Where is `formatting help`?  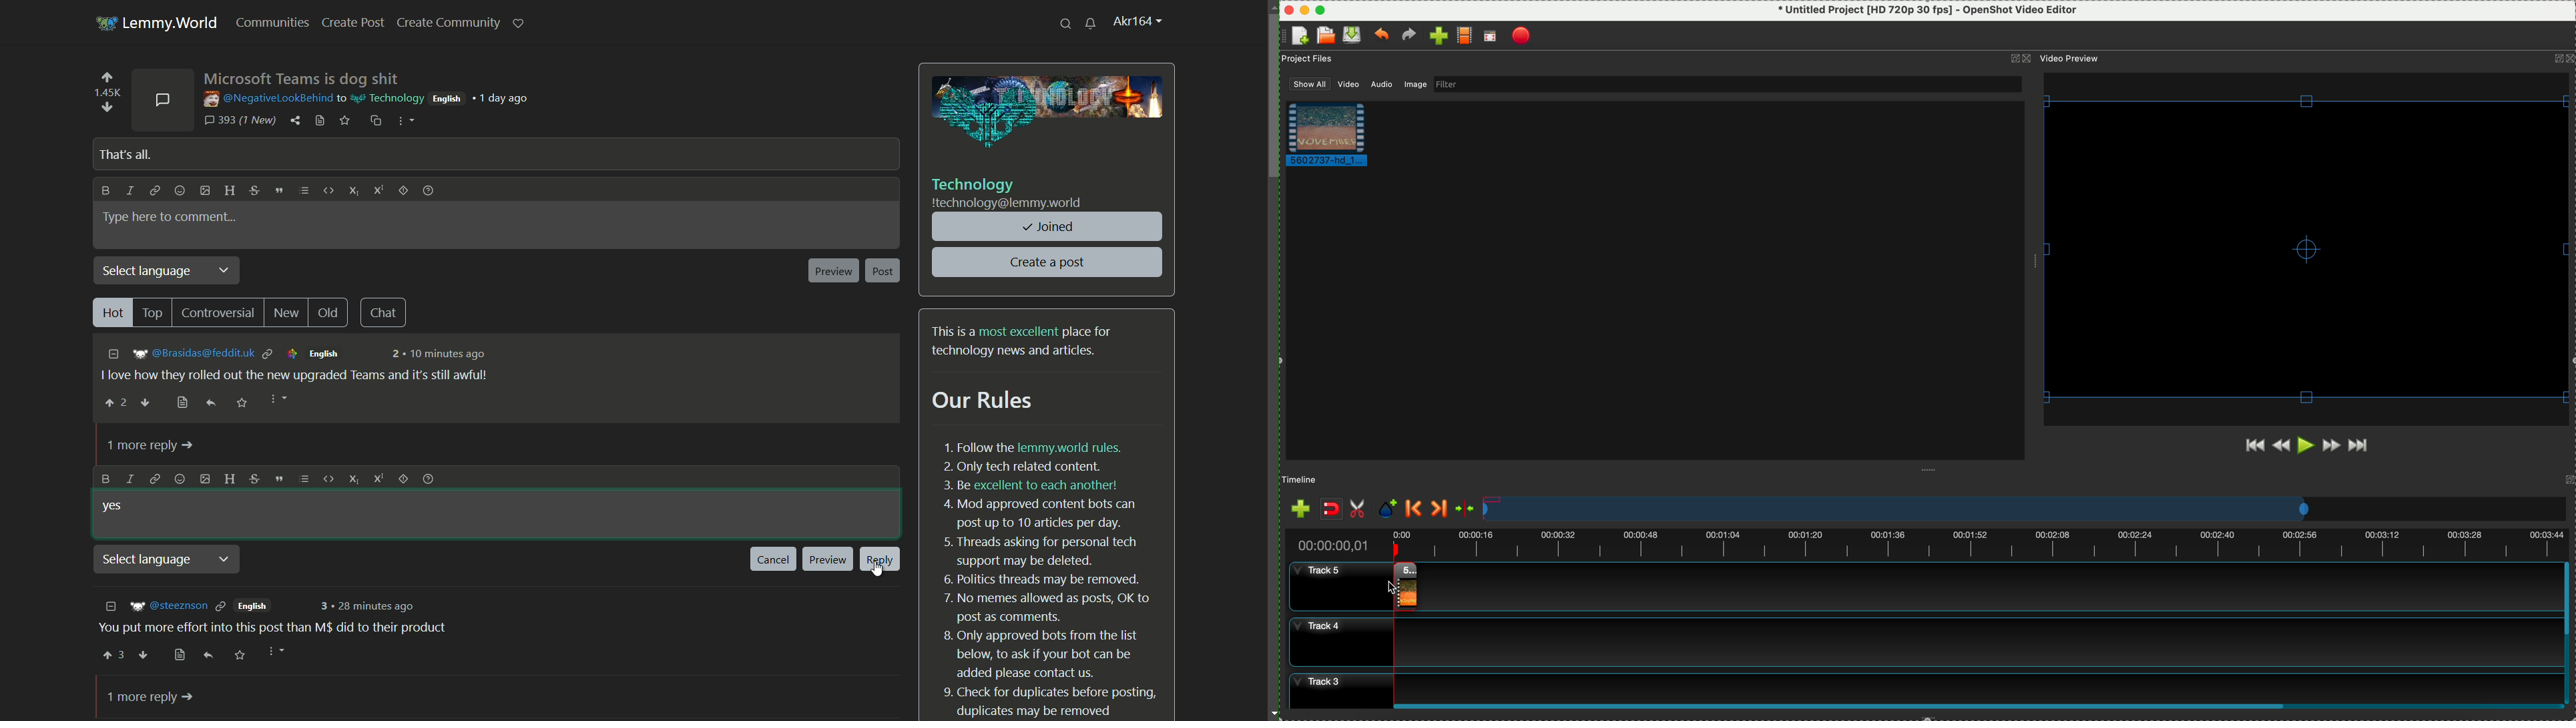
formatting help is located at coordinates (428, 479).